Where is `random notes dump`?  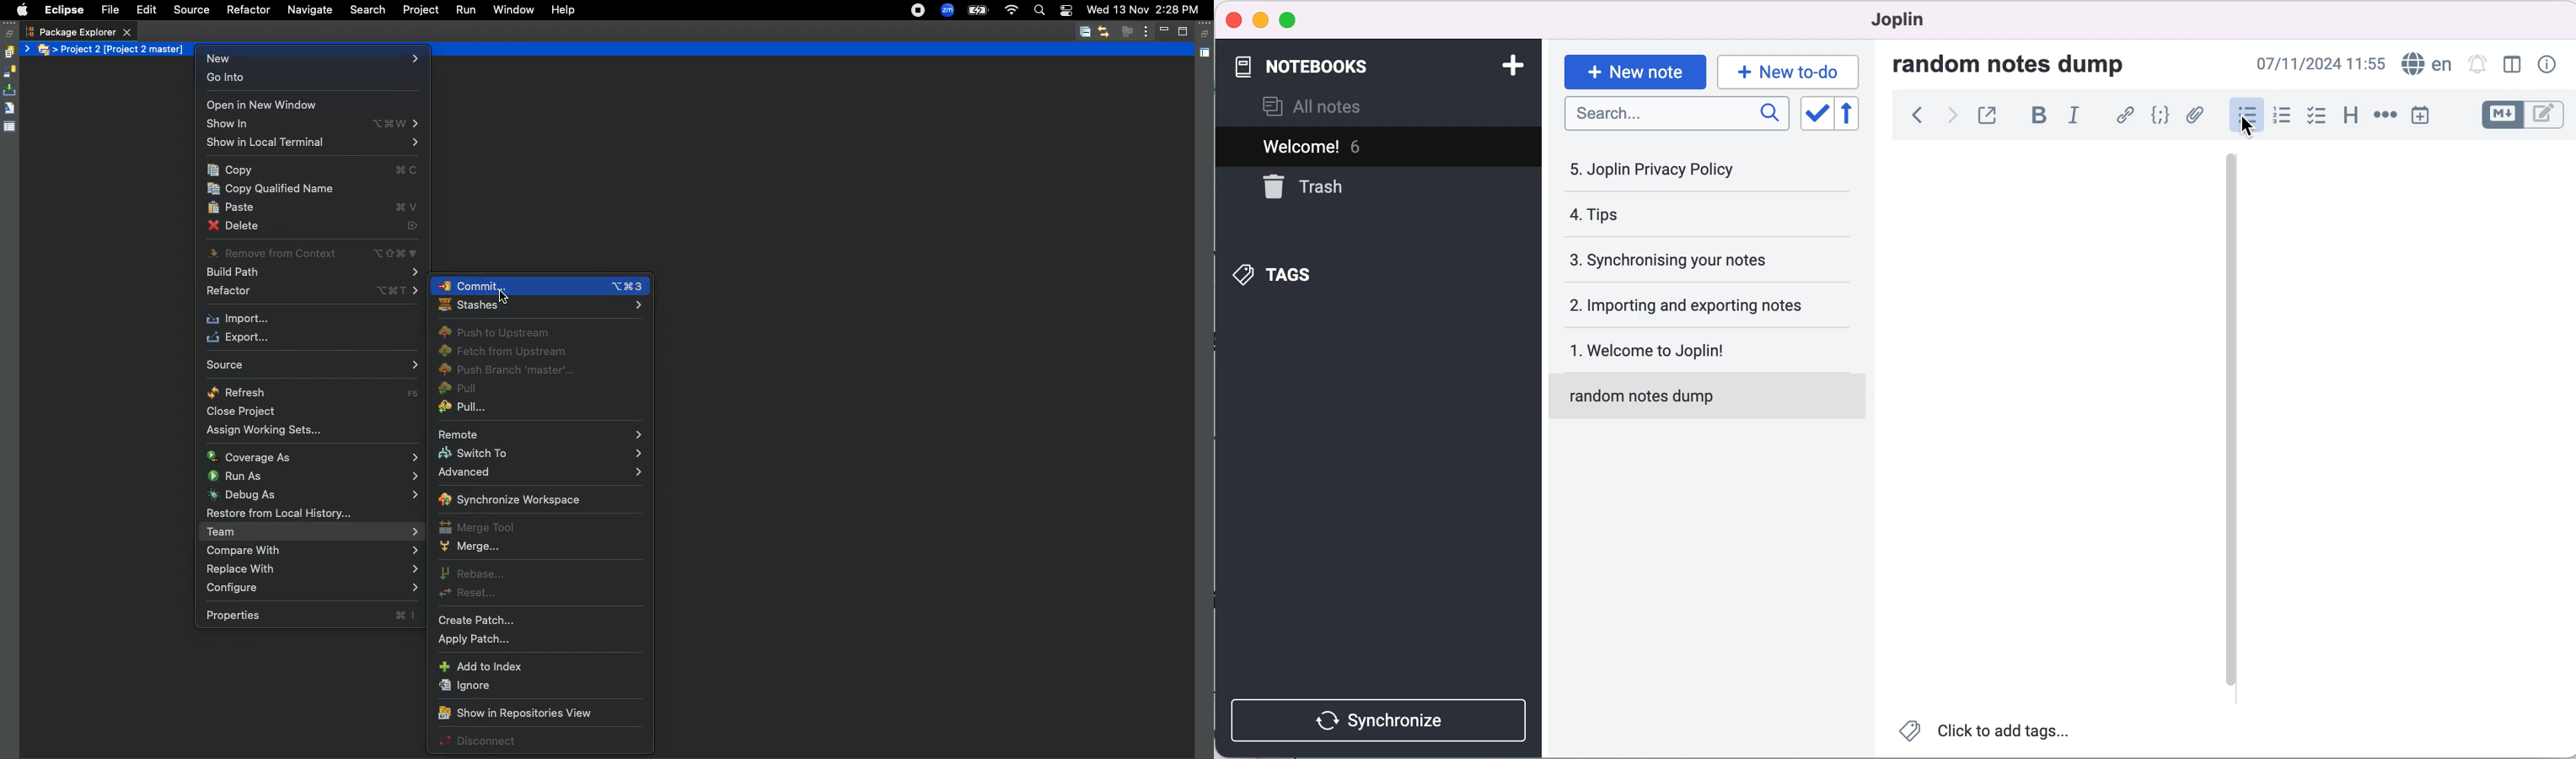
random notes dump is located at coordinates (2022, 63).